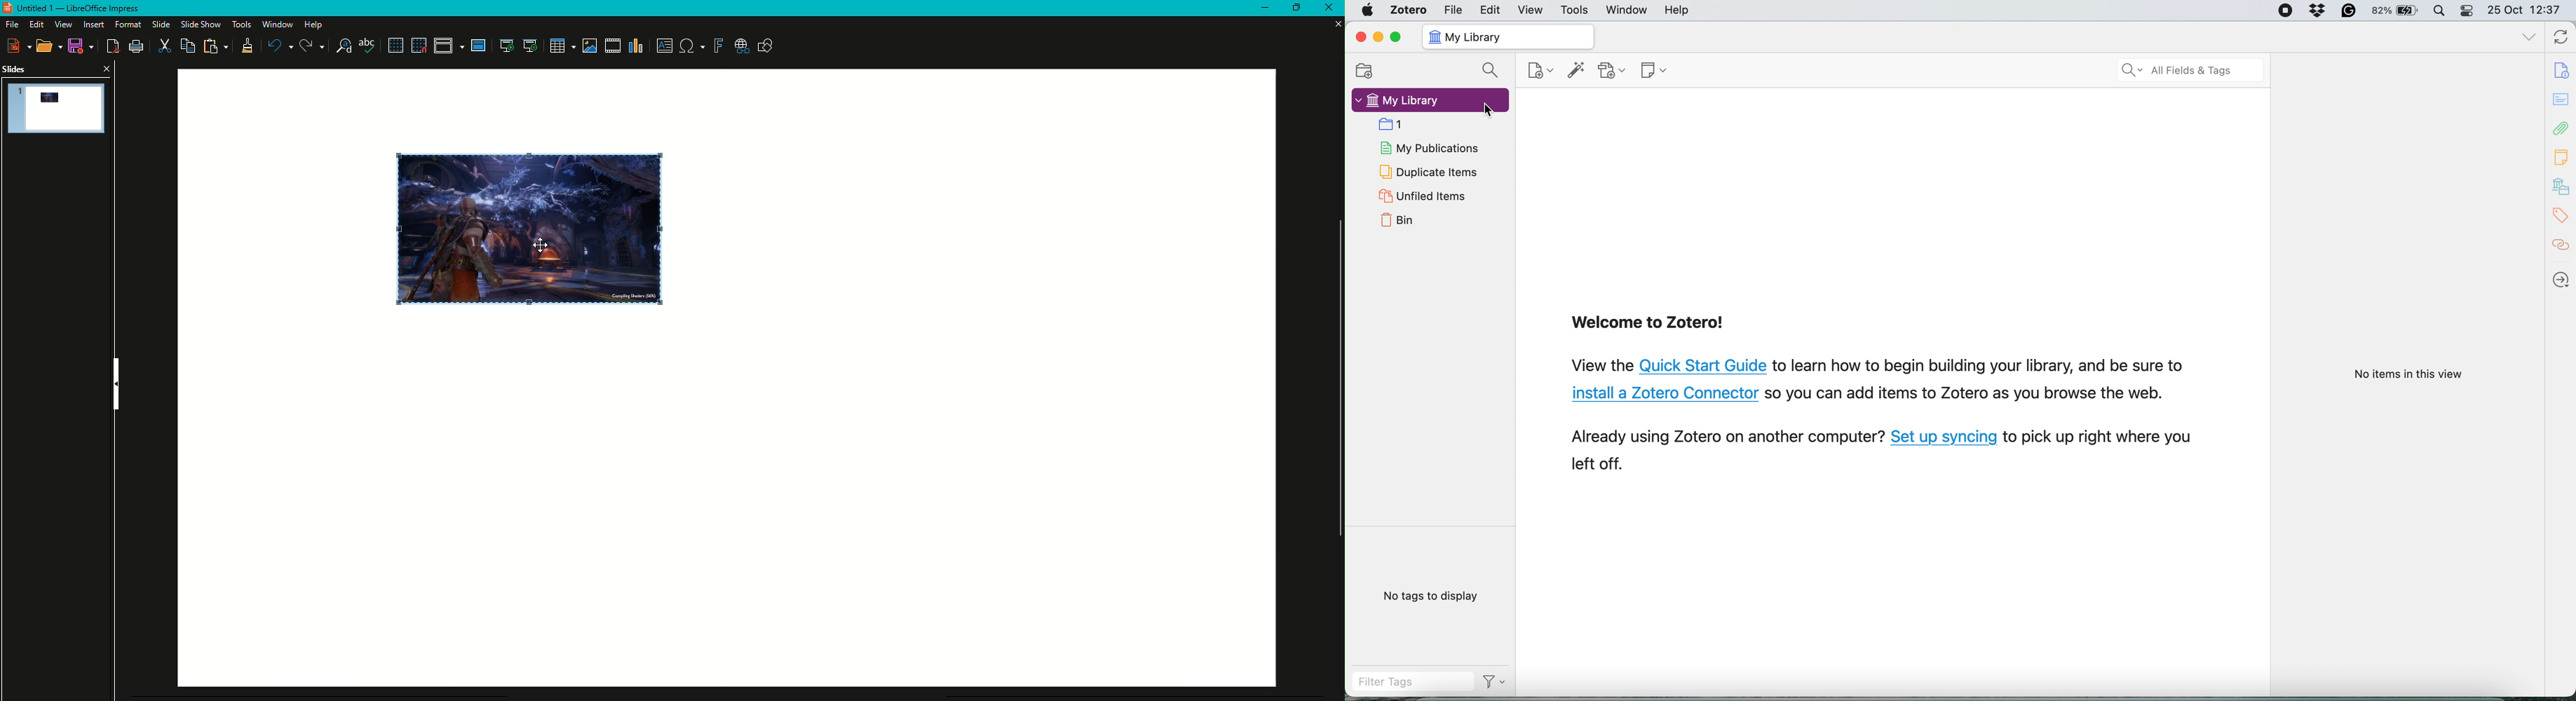 The height and width of the screenshot is (728, 2576). I want to click on Format, so click(126, 25).